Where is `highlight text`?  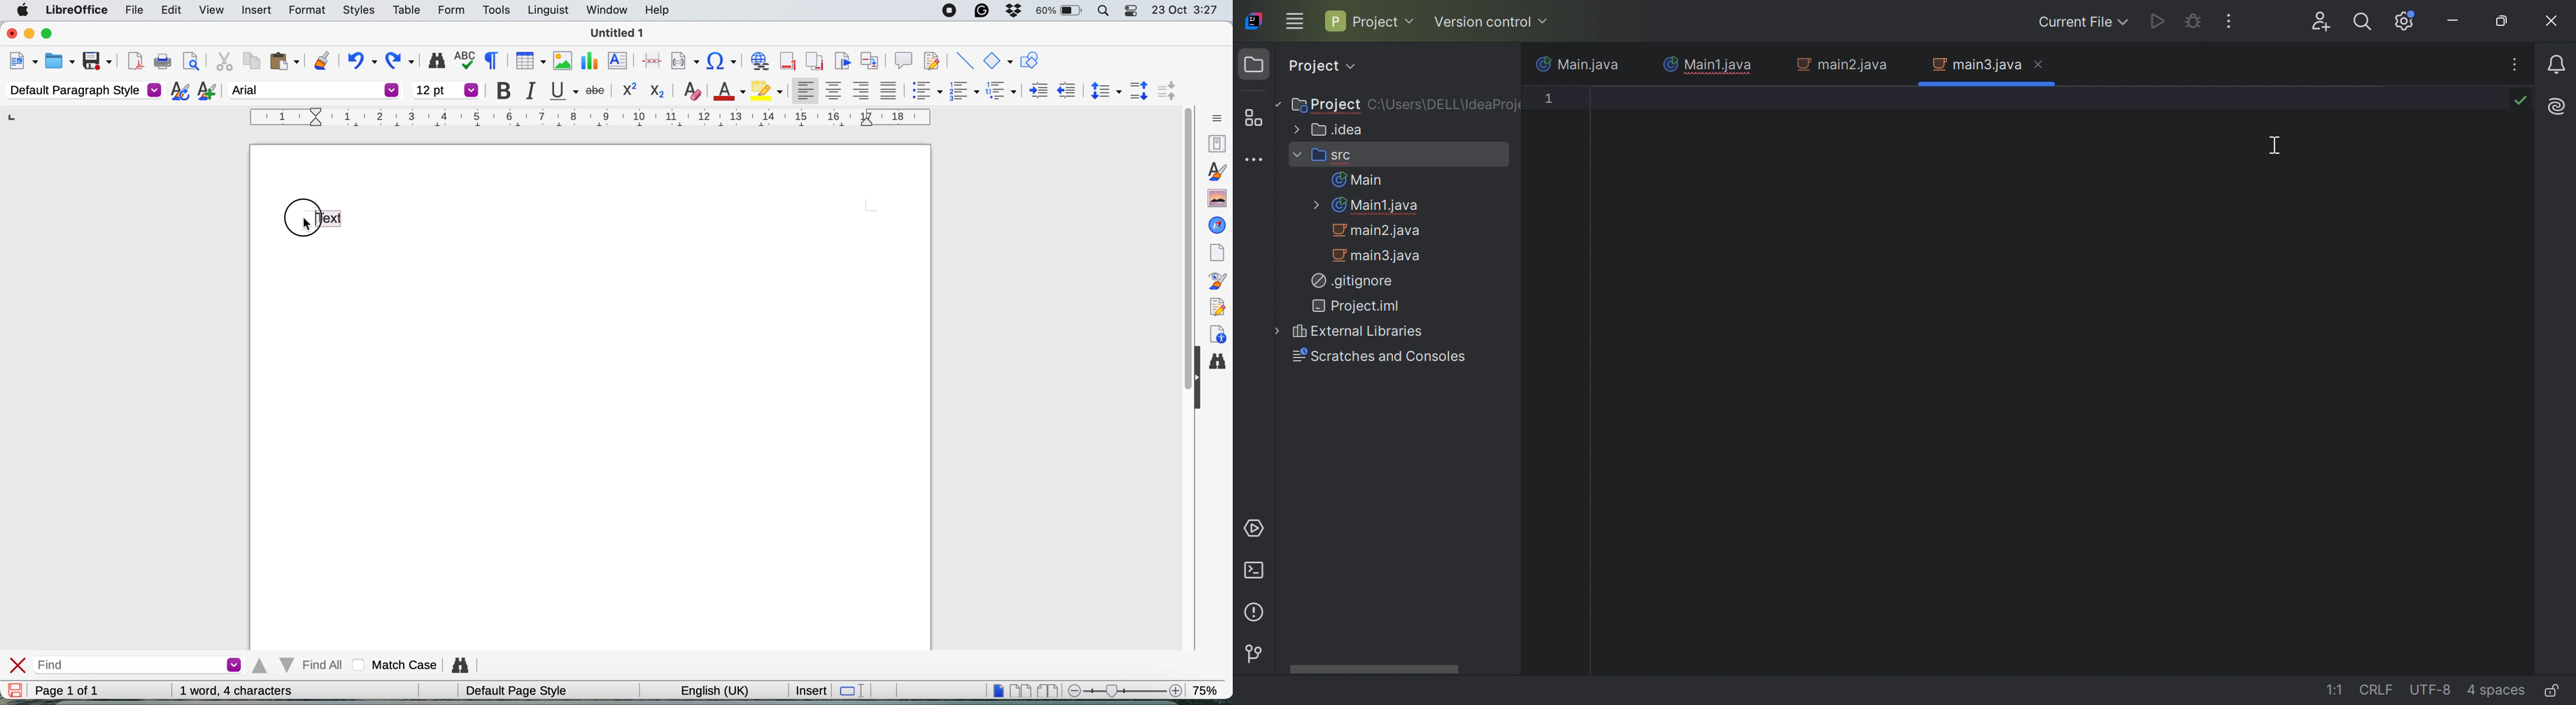
highlight text is located at coordinates (330, 217).